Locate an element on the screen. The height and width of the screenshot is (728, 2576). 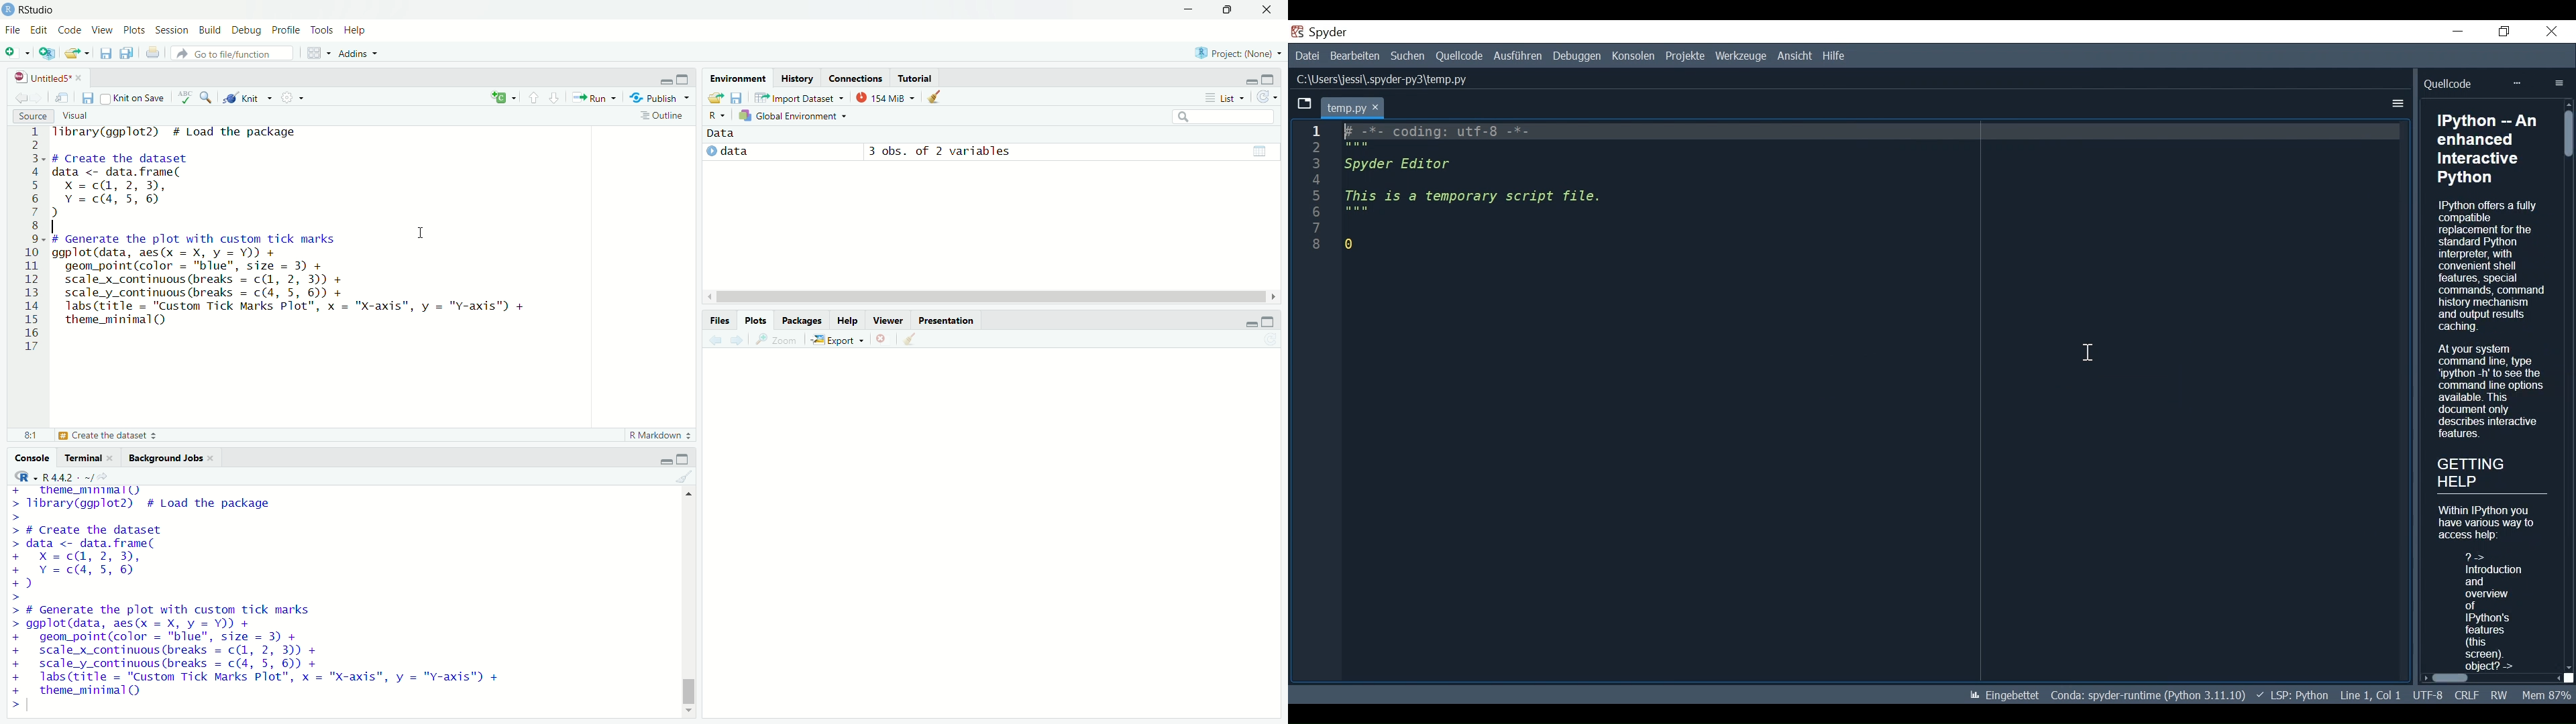
code is located at coordinates (71, 31).